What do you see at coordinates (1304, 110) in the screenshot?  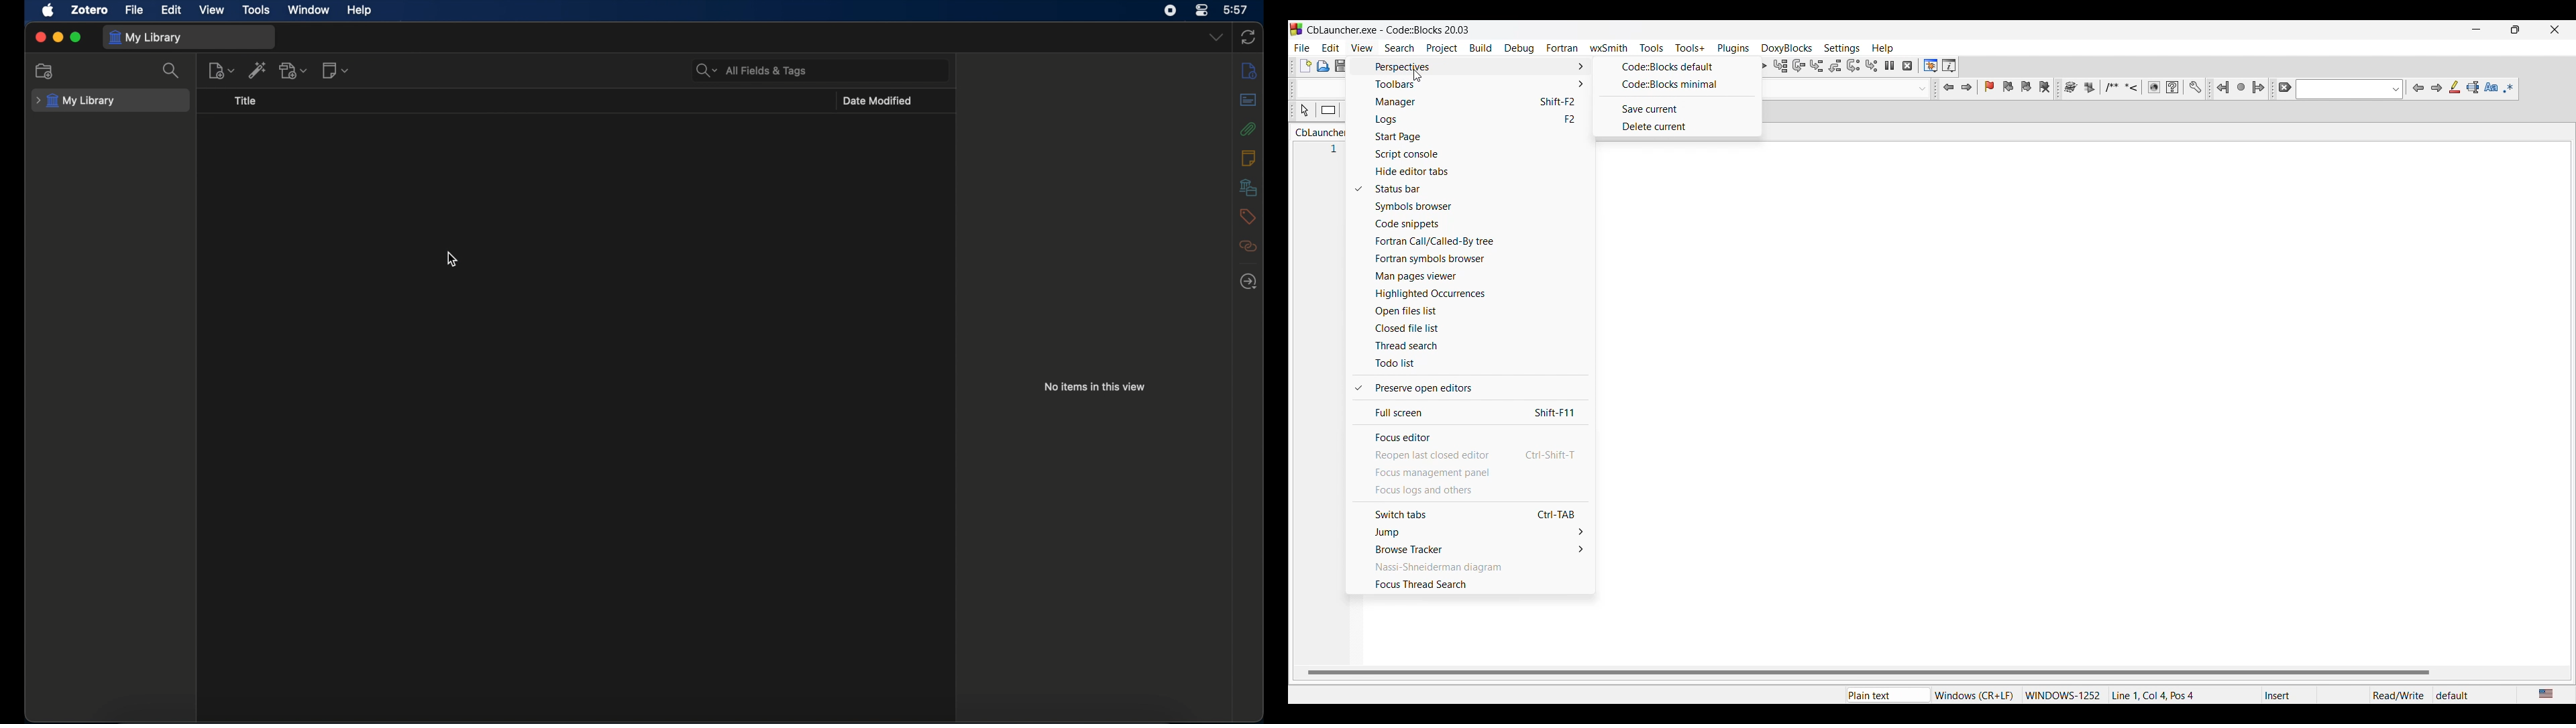 I see `Select` at bounding box center [1304, 110].